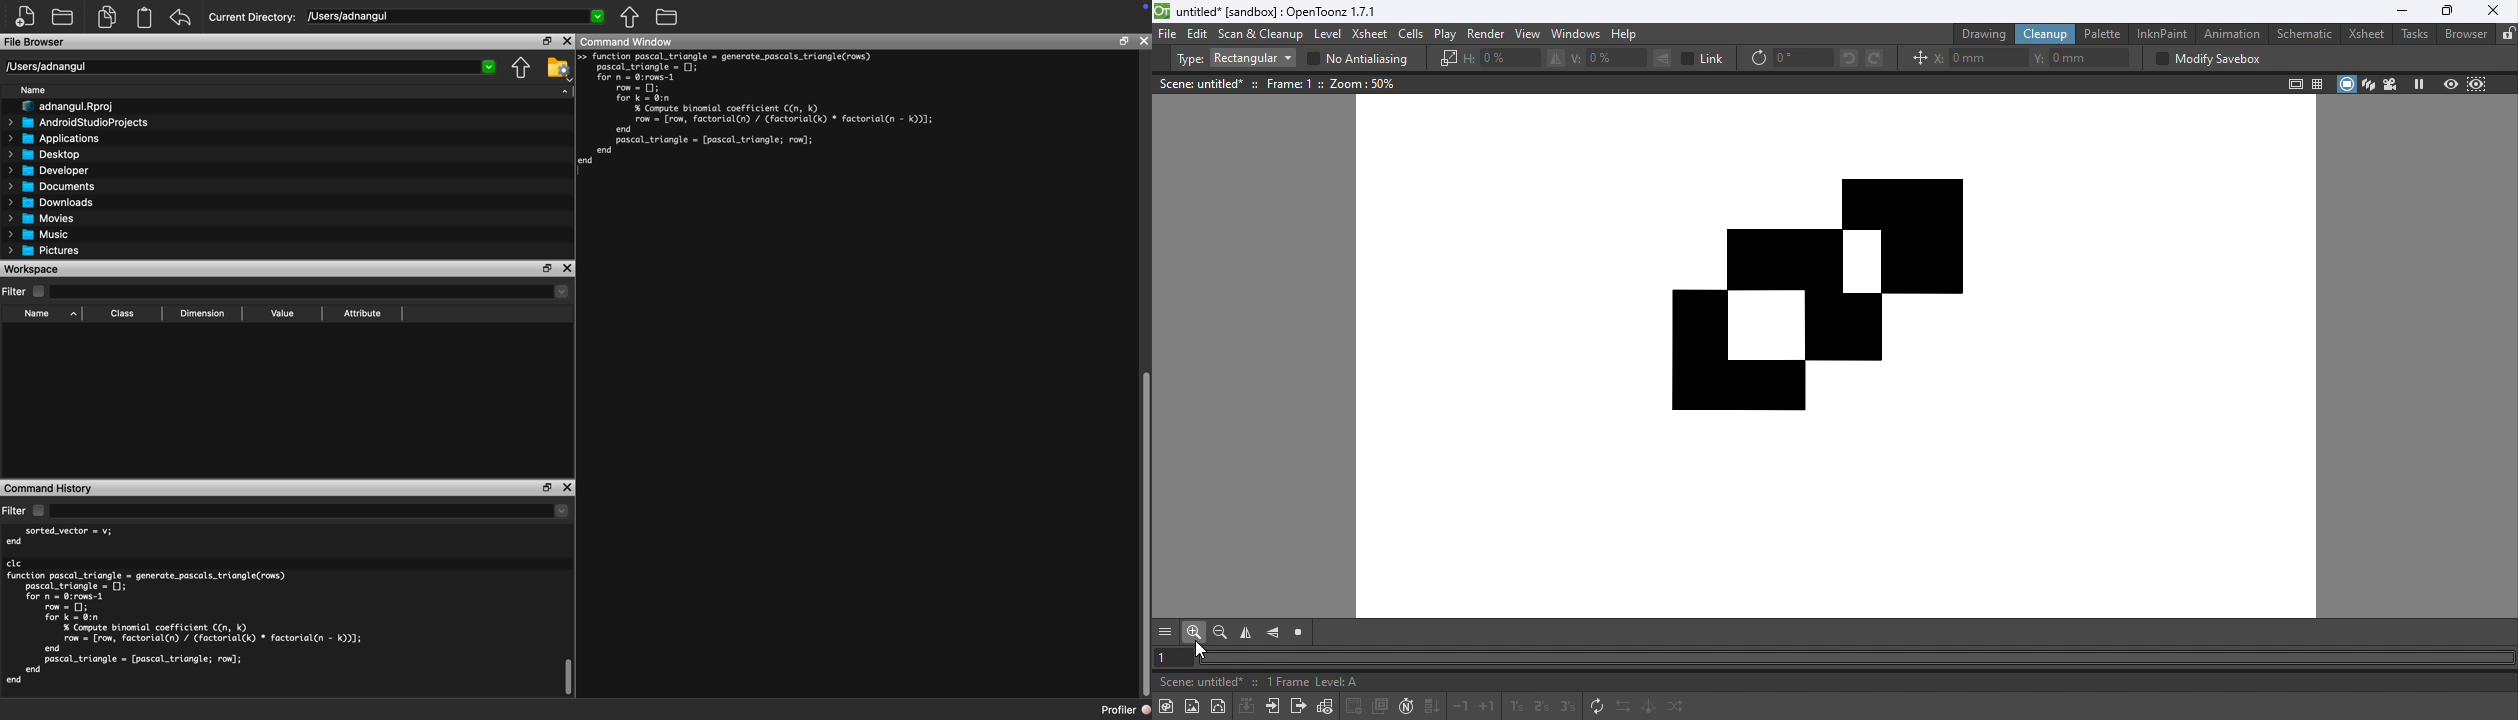 The image size is (2520, 728). I want to click on Schematic, so click(2302, 36).